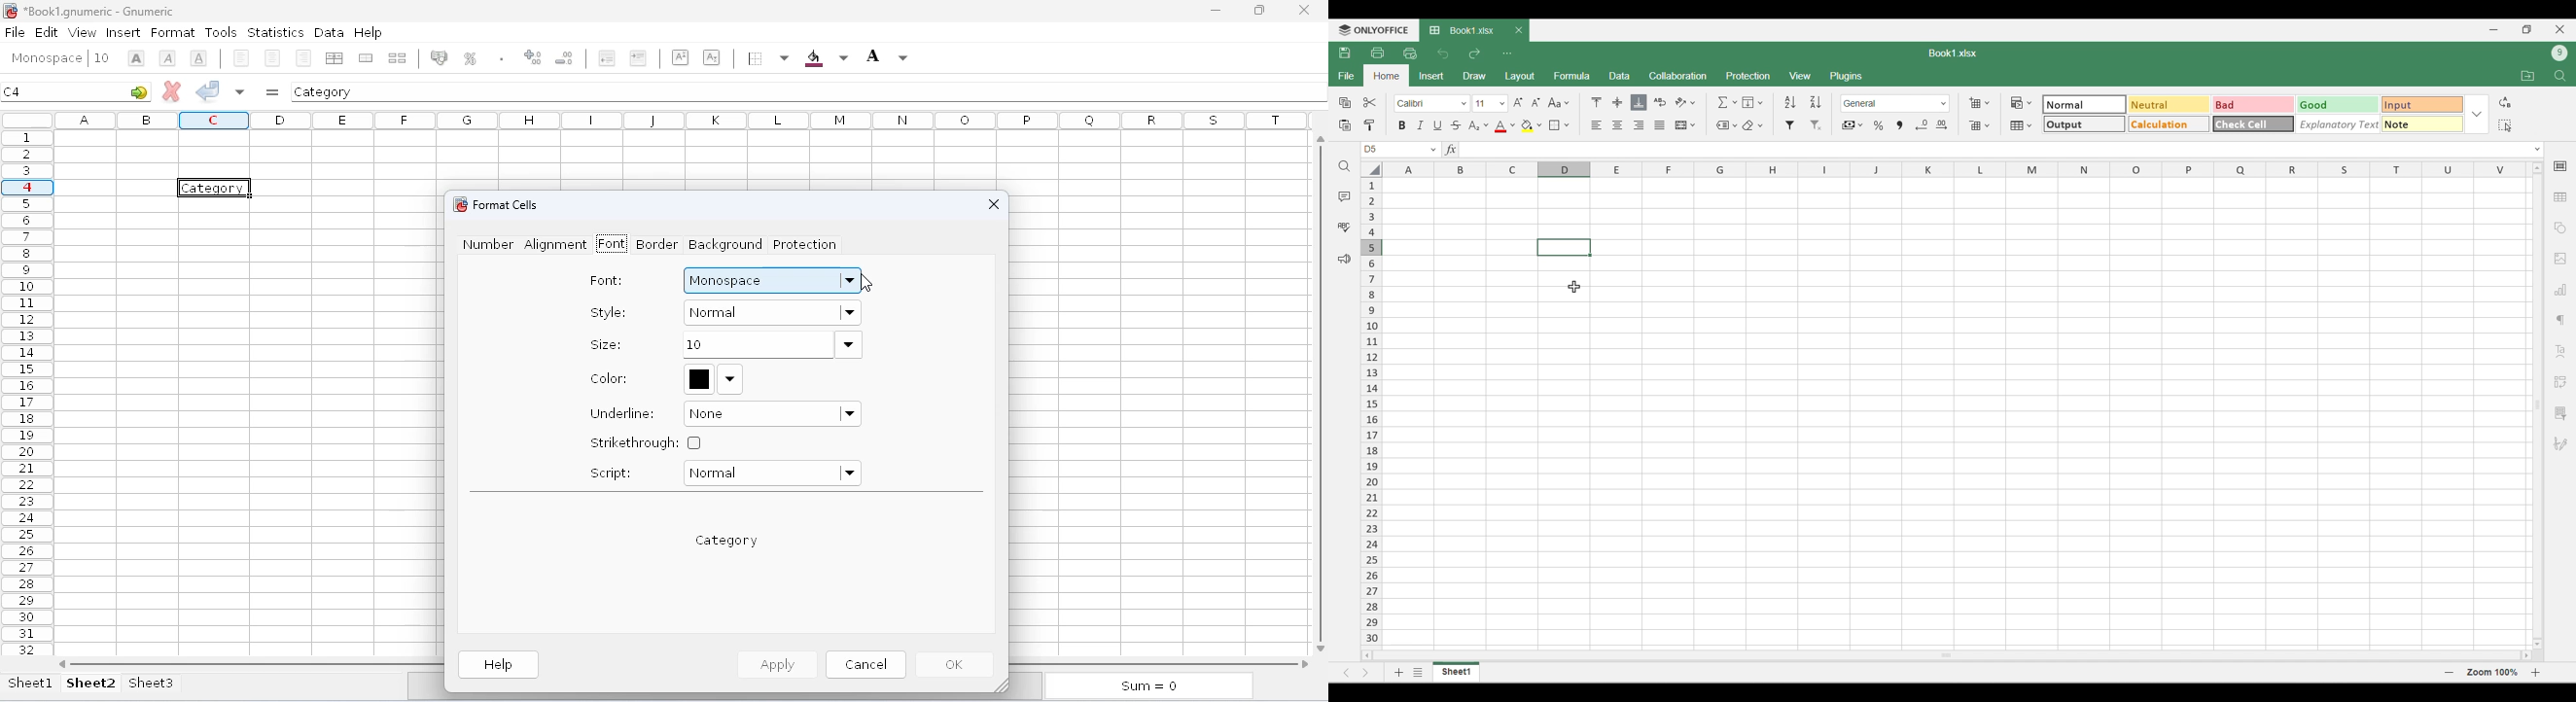 The height and width of the screenshot is (728, 2576). I want to click on superscript, so click(681, 57).